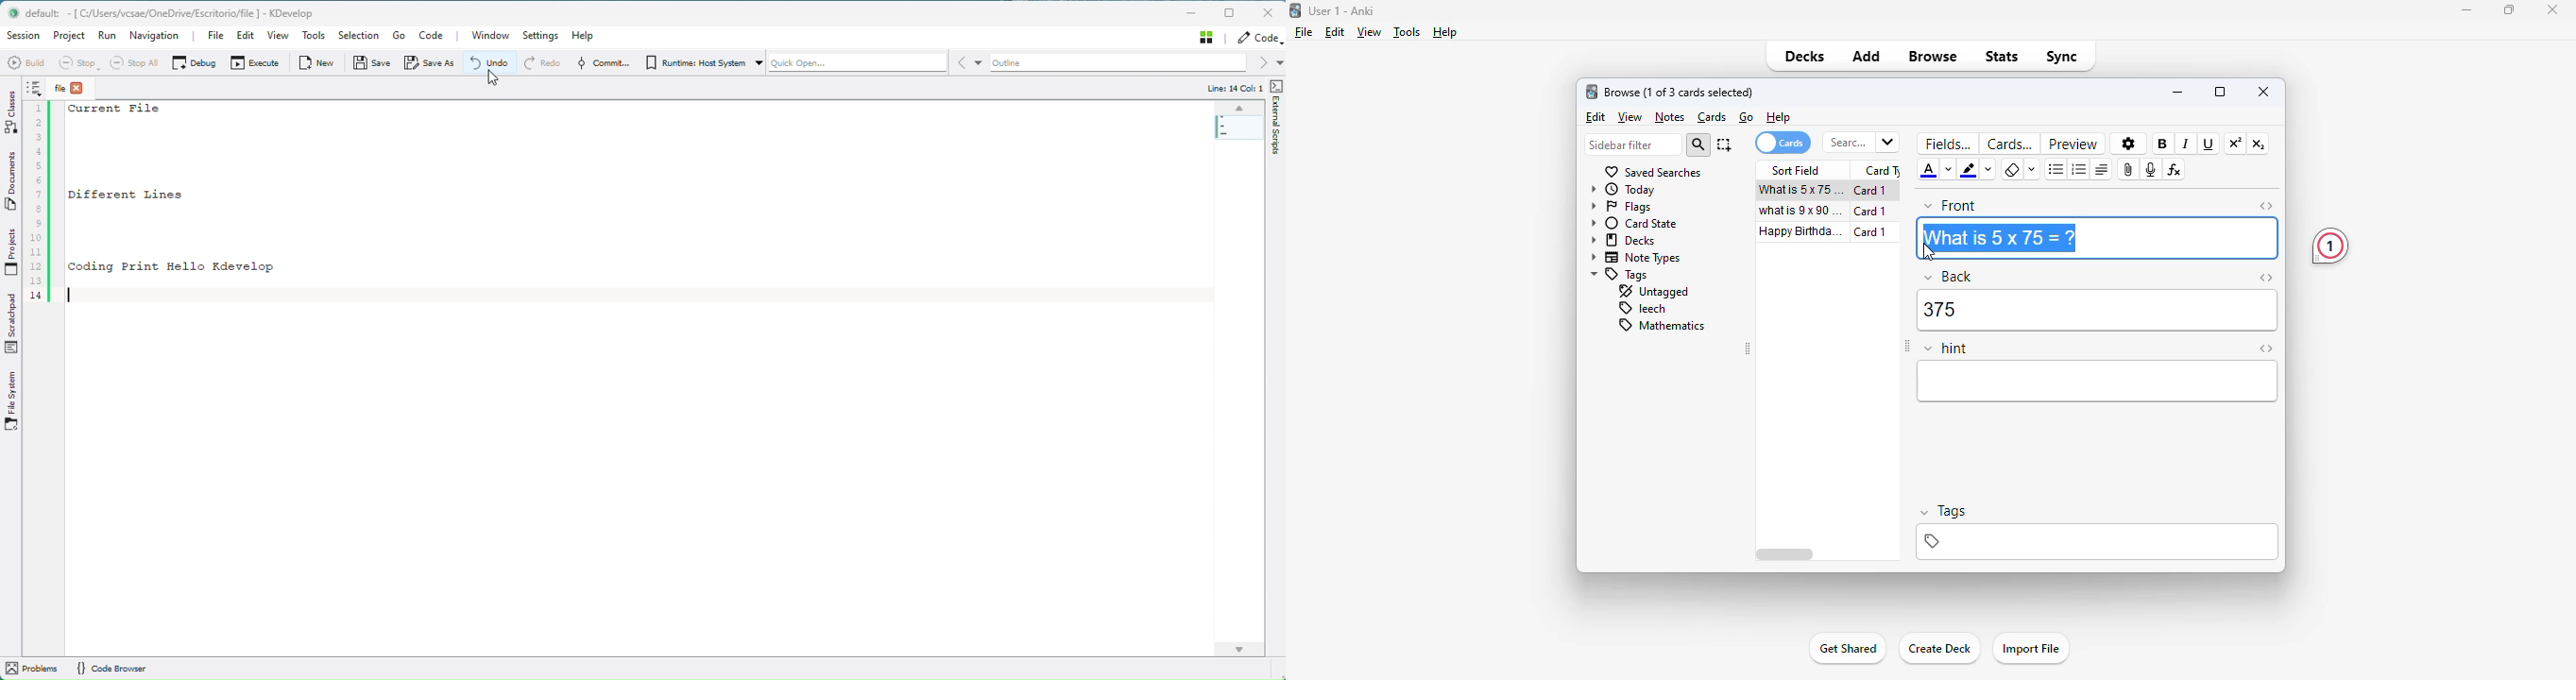 This screenshot has height=700, width=2576. I want to click on toggle sidebar, so click(1906, 347).